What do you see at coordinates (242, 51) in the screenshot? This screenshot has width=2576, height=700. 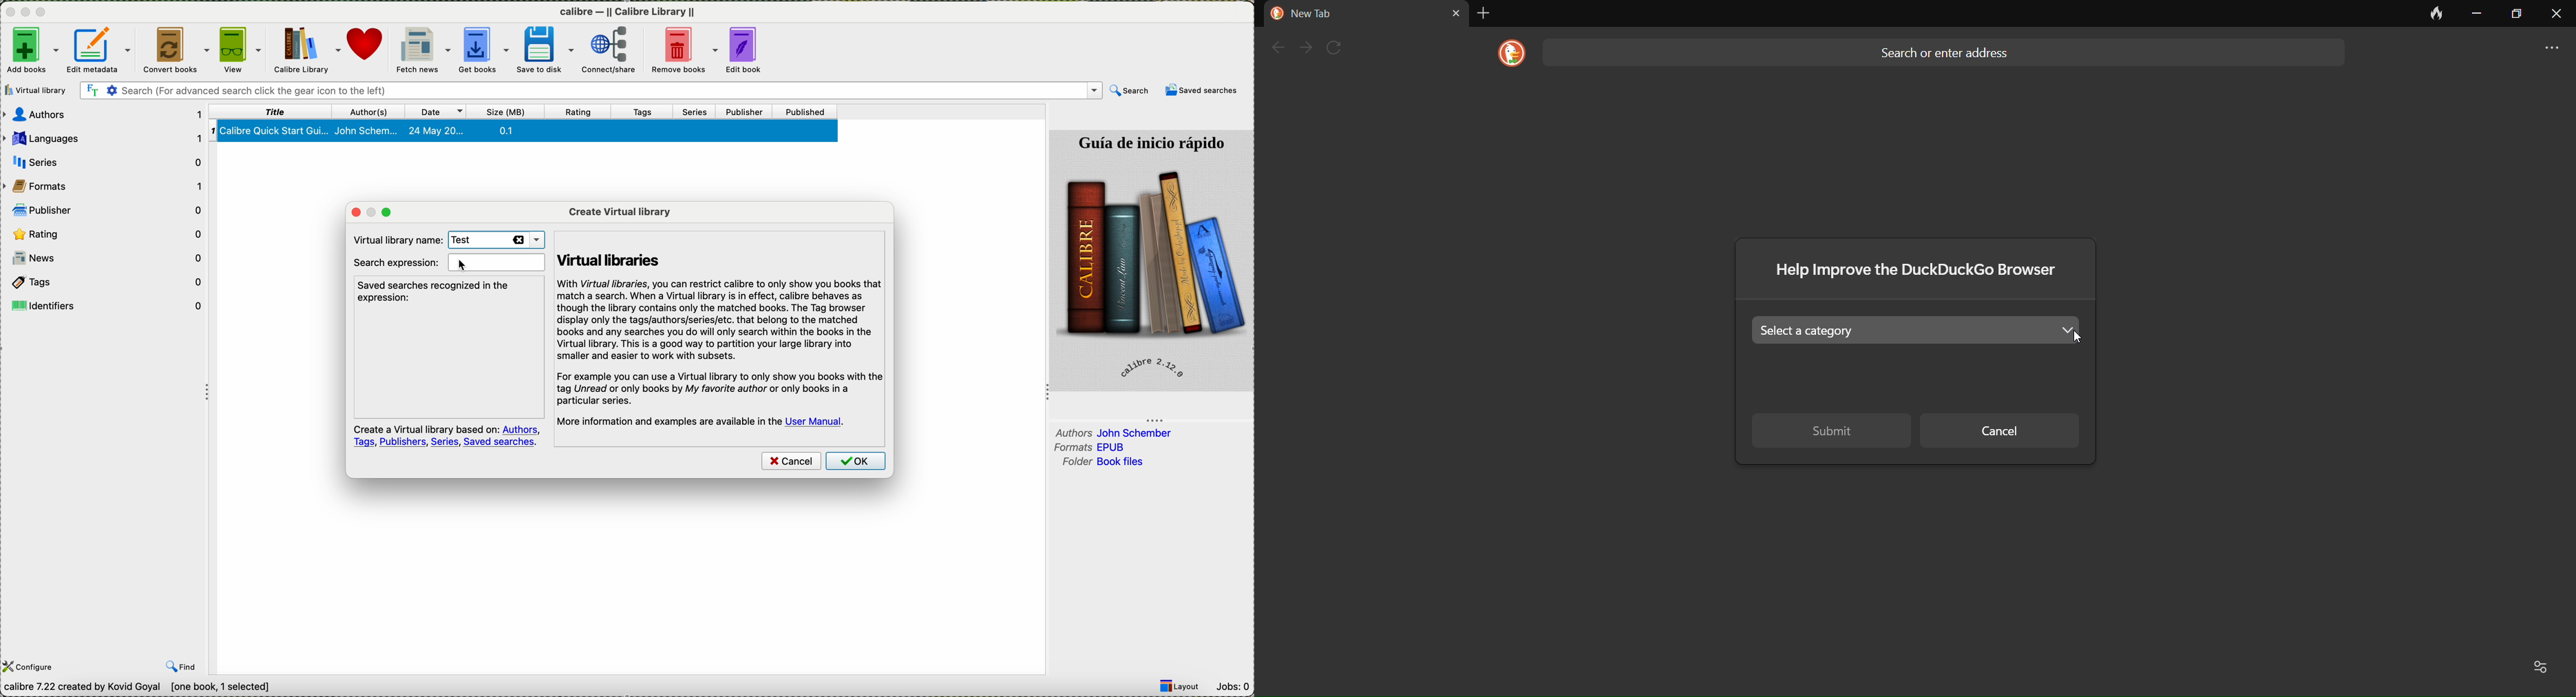 I see `view` at bounding box center [242, 51].